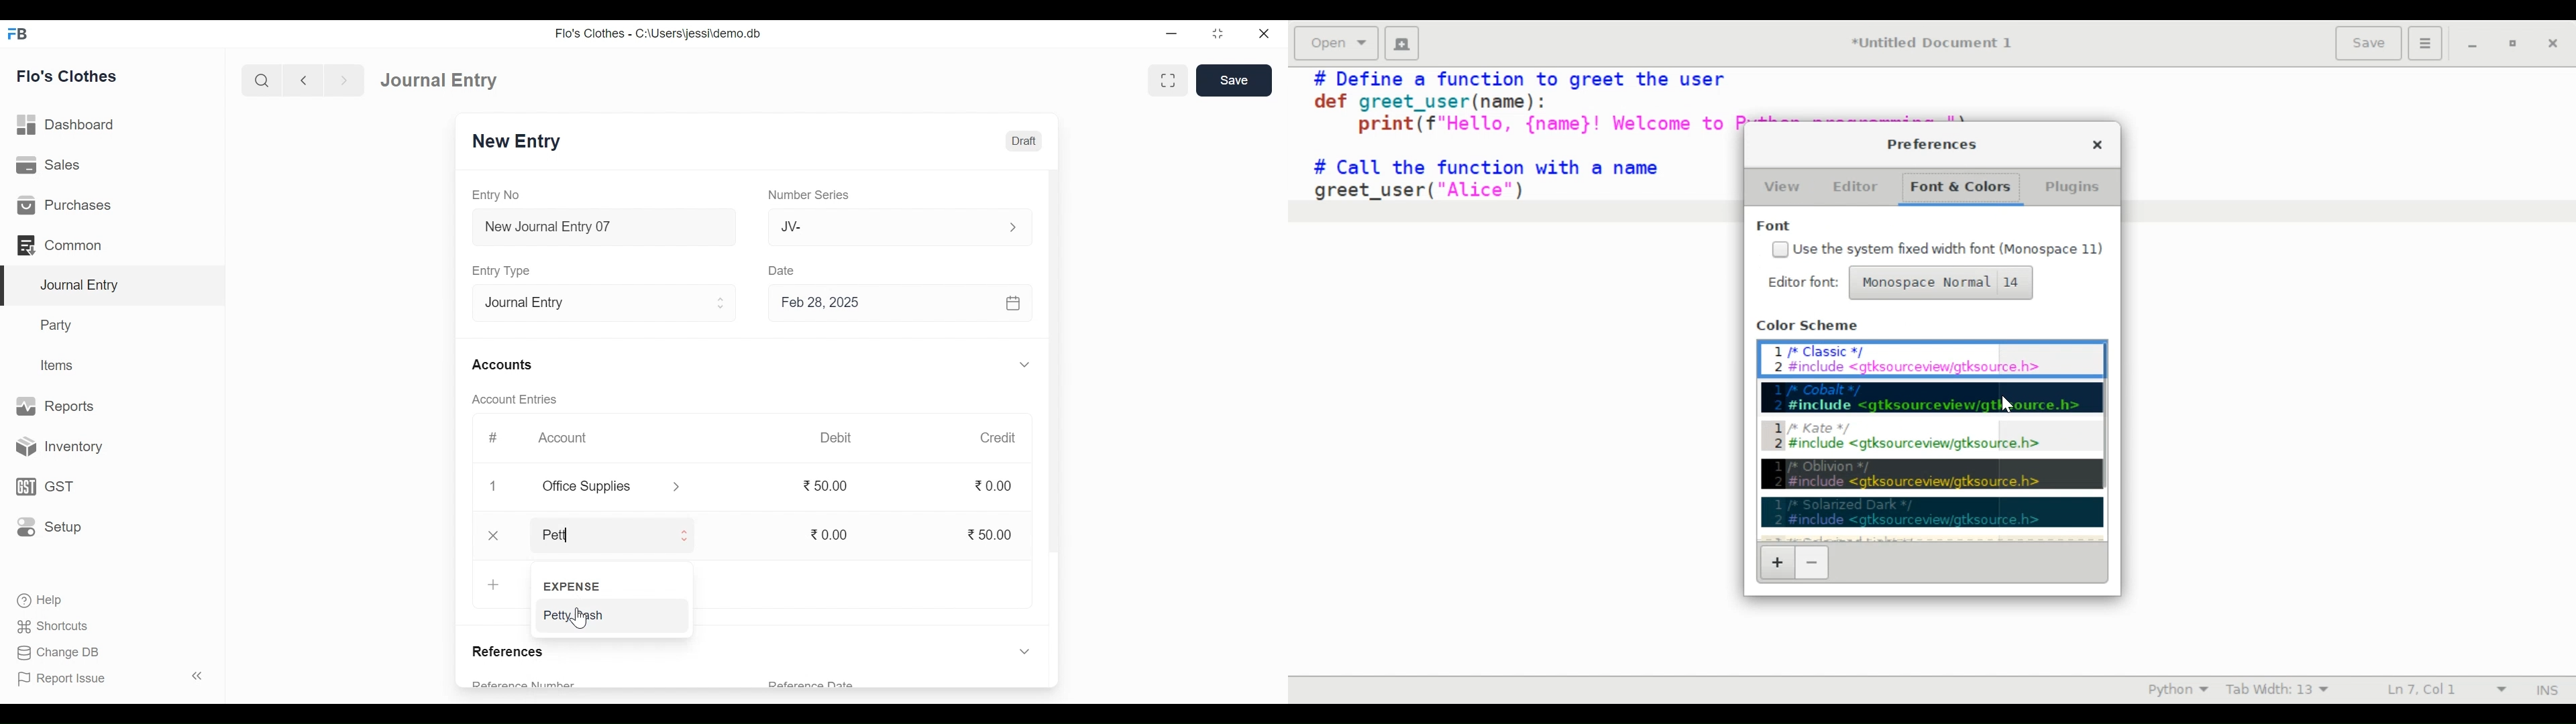 This screenshot has height=728, width=2576. I want to click on Code, so click(1513, 152).